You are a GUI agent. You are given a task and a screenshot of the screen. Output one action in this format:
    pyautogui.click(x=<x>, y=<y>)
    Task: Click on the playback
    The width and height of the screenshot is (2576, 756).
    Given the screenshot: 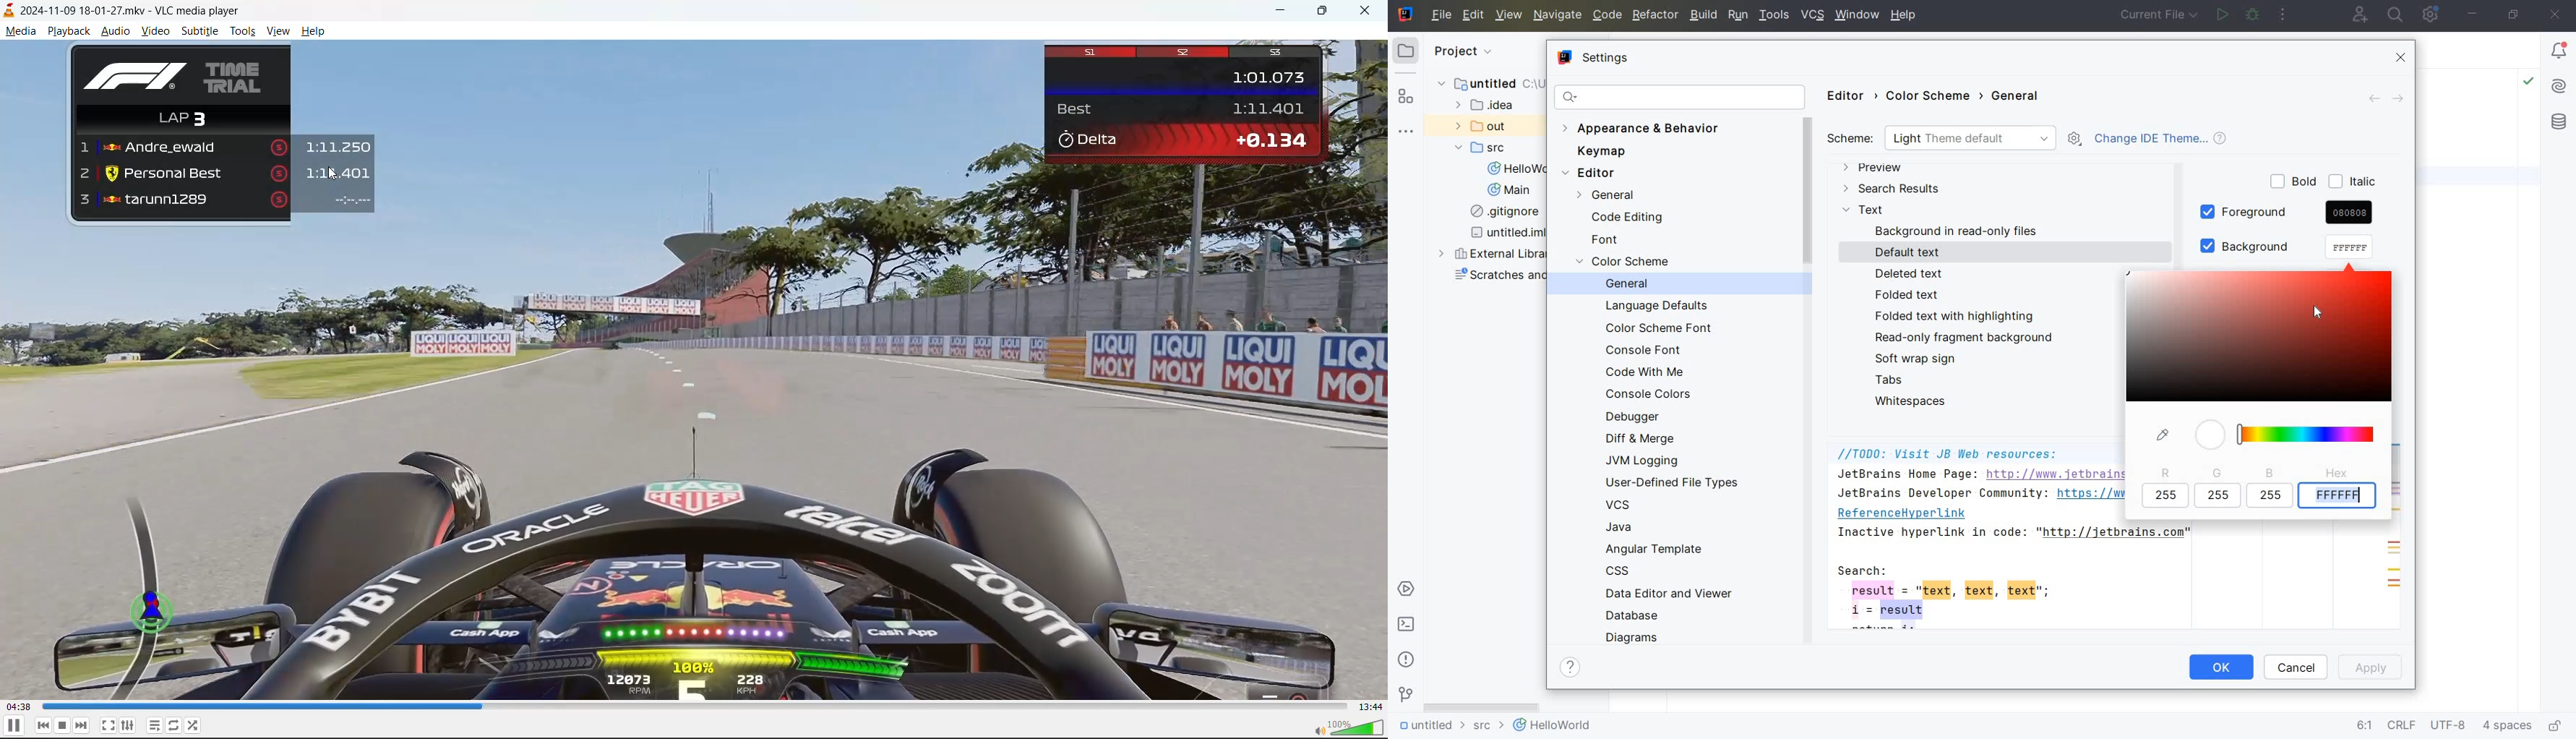 What is the action you would take?
    pyautogui.click(x=69, y=32)
    